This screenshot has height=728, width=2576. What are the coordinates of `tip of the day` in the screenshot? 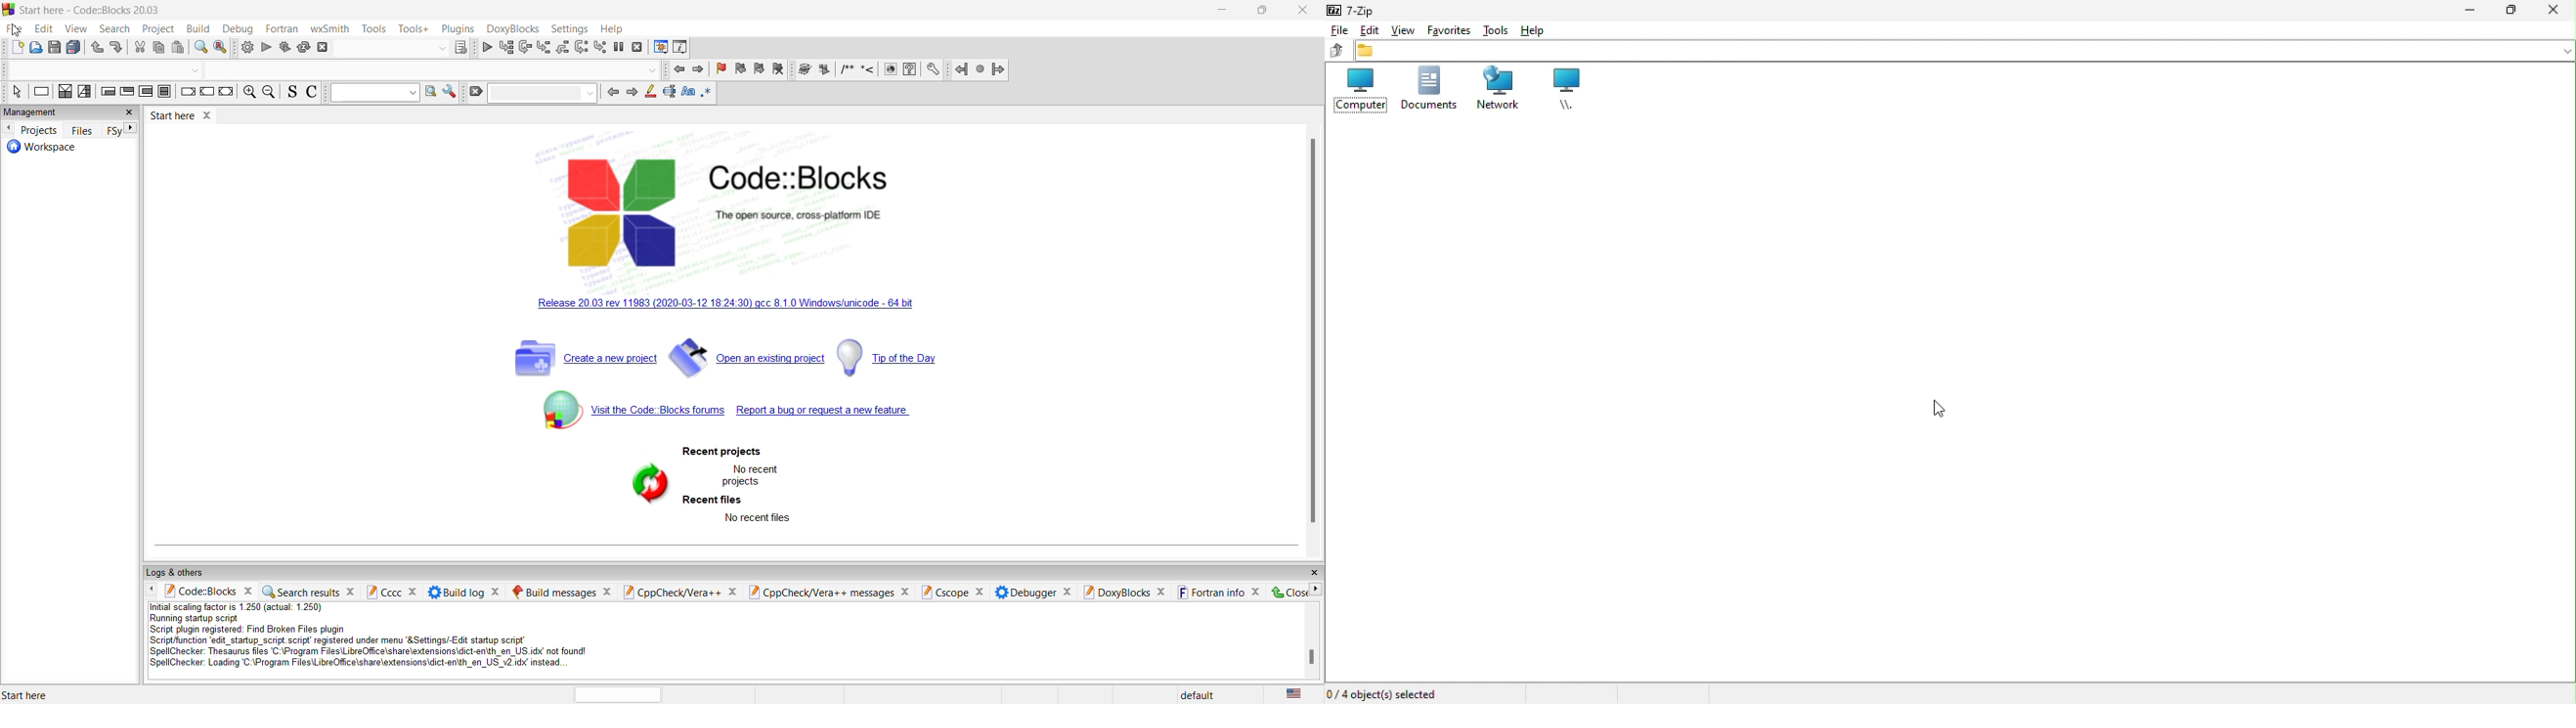 It's located at (889, 354).